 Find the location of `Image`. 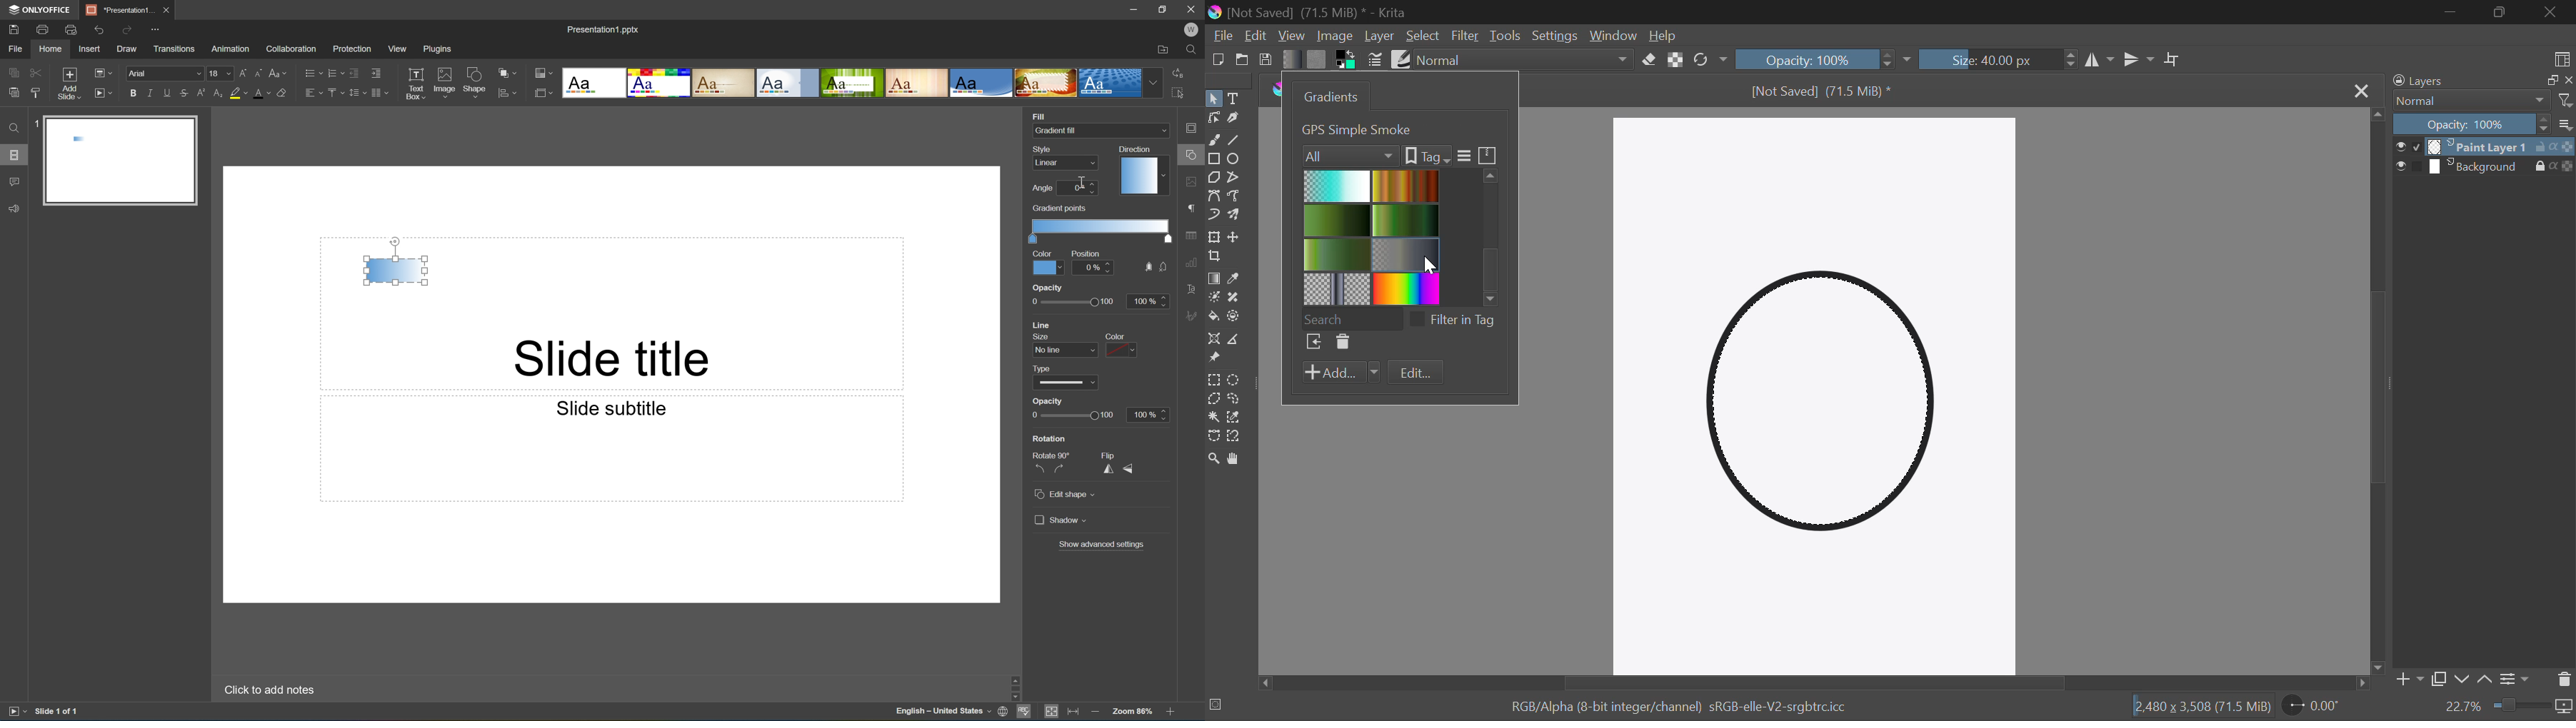

Image is located at coordinates (445, 84).